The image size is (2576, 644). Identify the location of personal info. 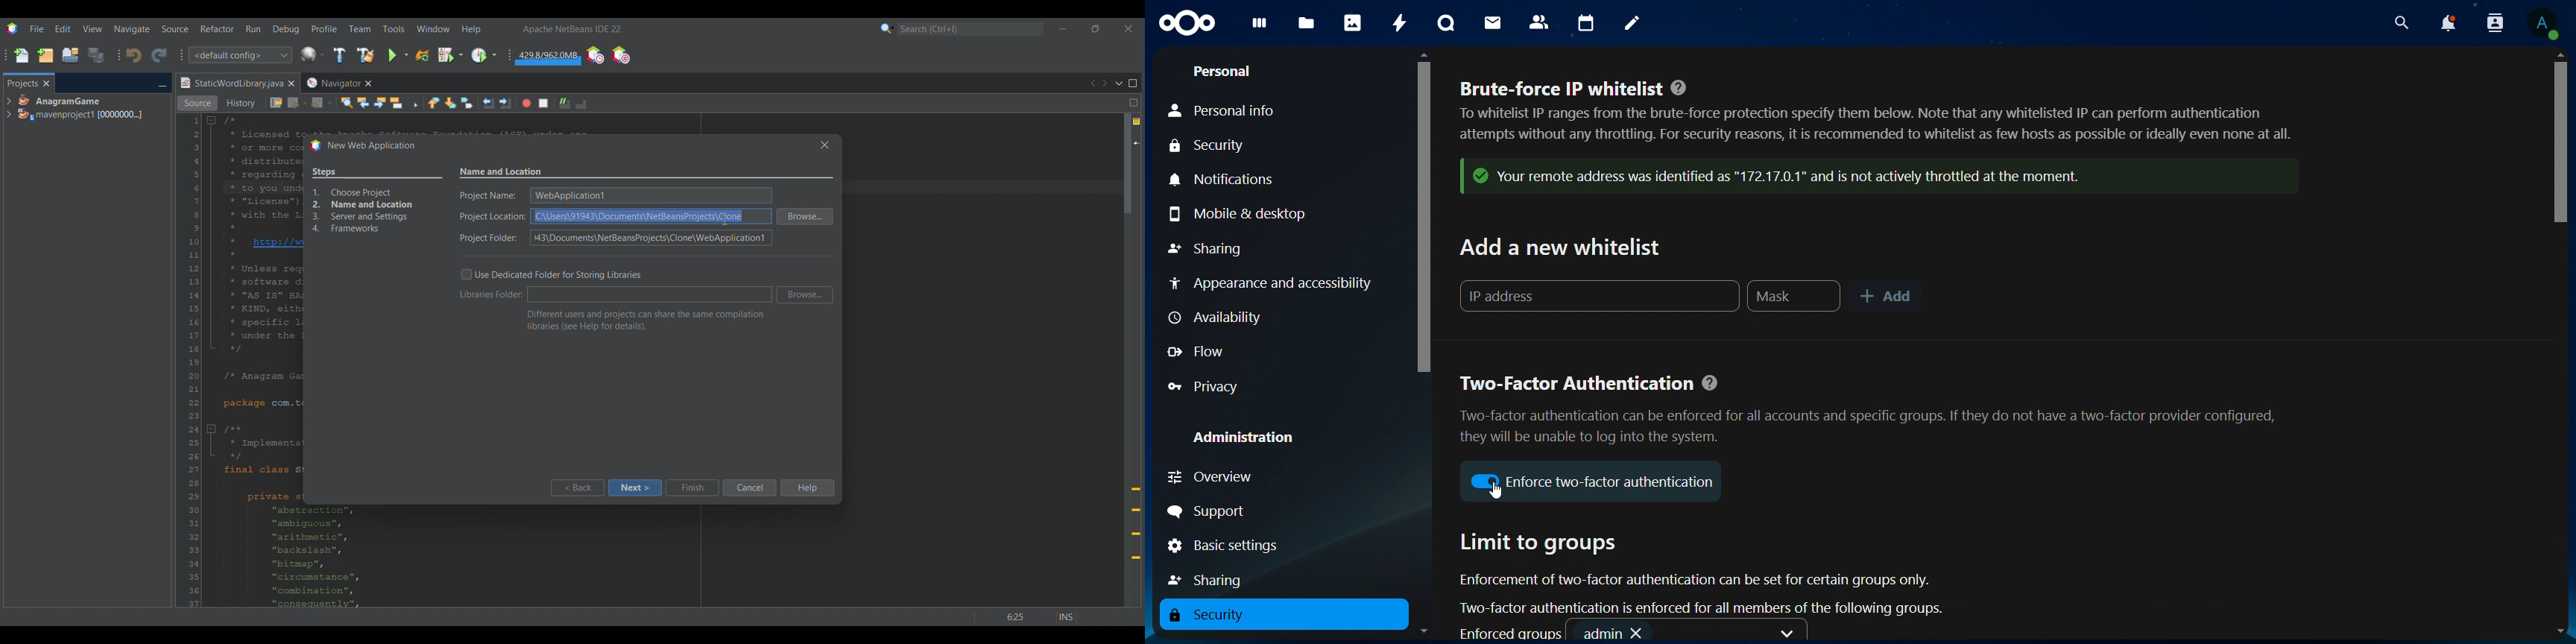
(1221, 112).